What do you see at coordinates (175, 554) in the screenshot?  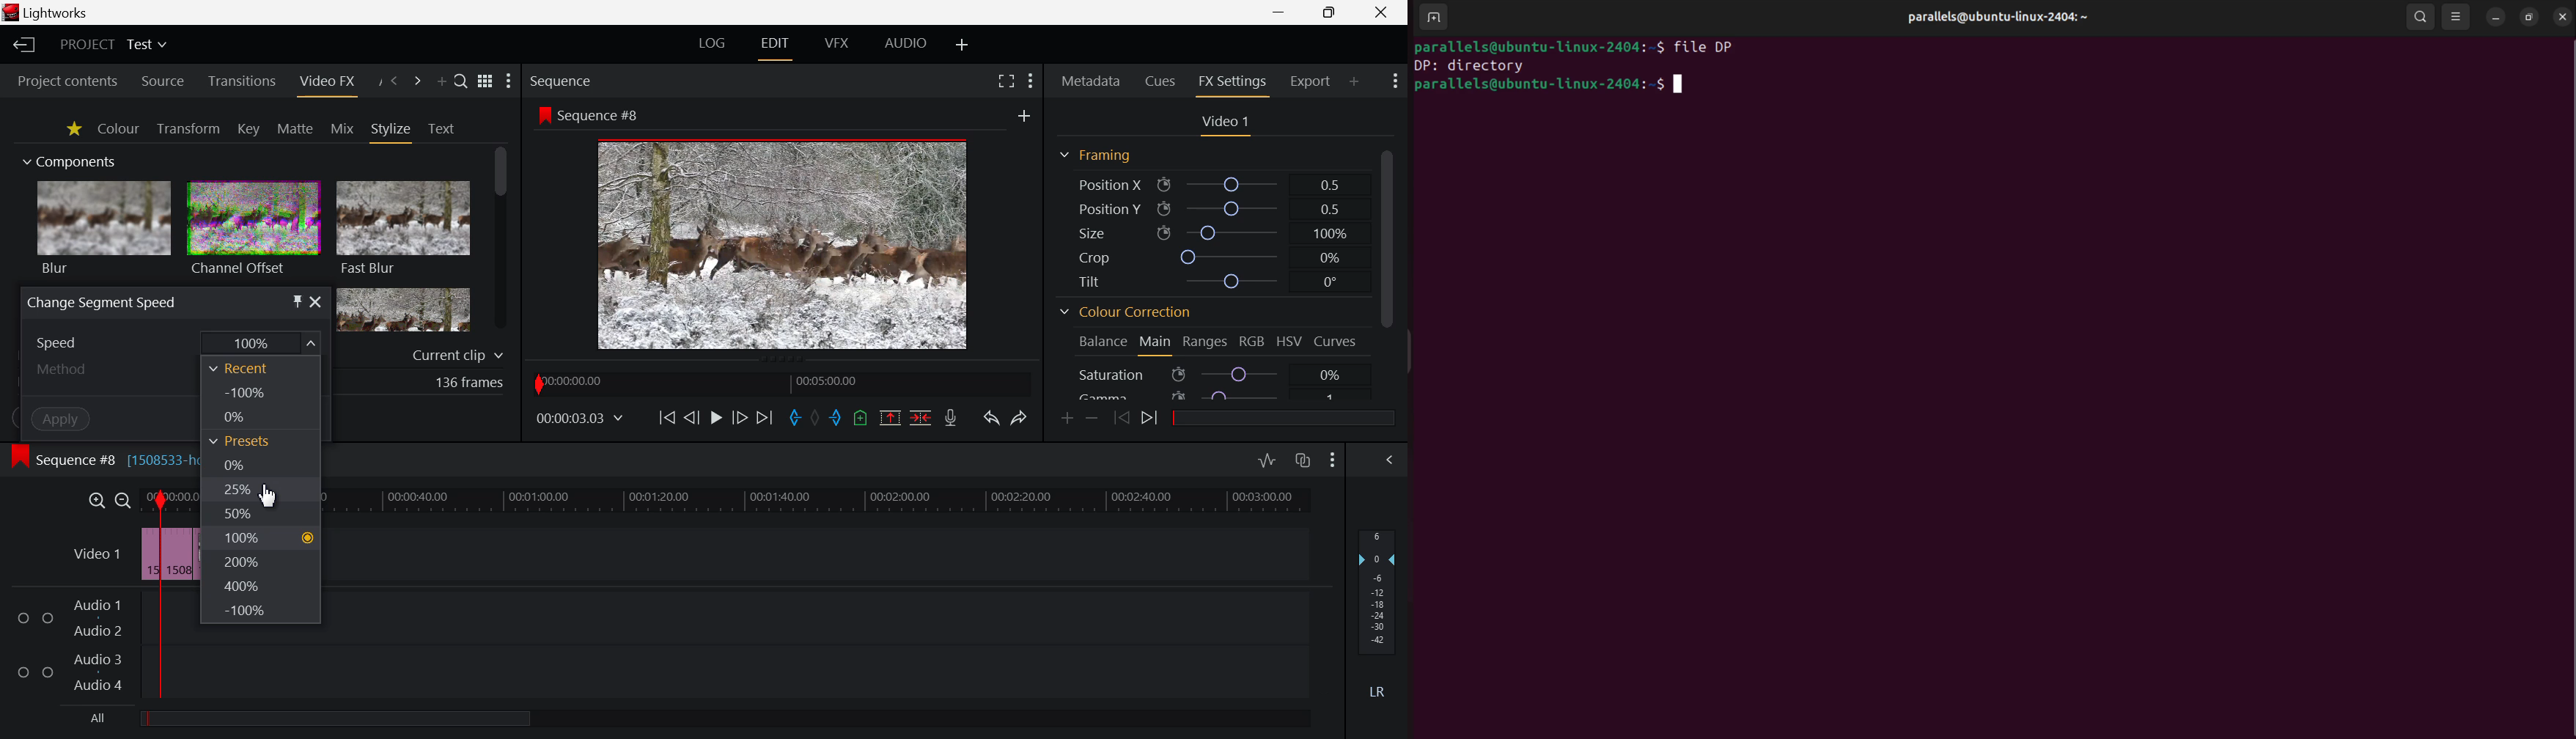 I see `Cursor on Clipped Sequence` at bounding box center [175, 554].